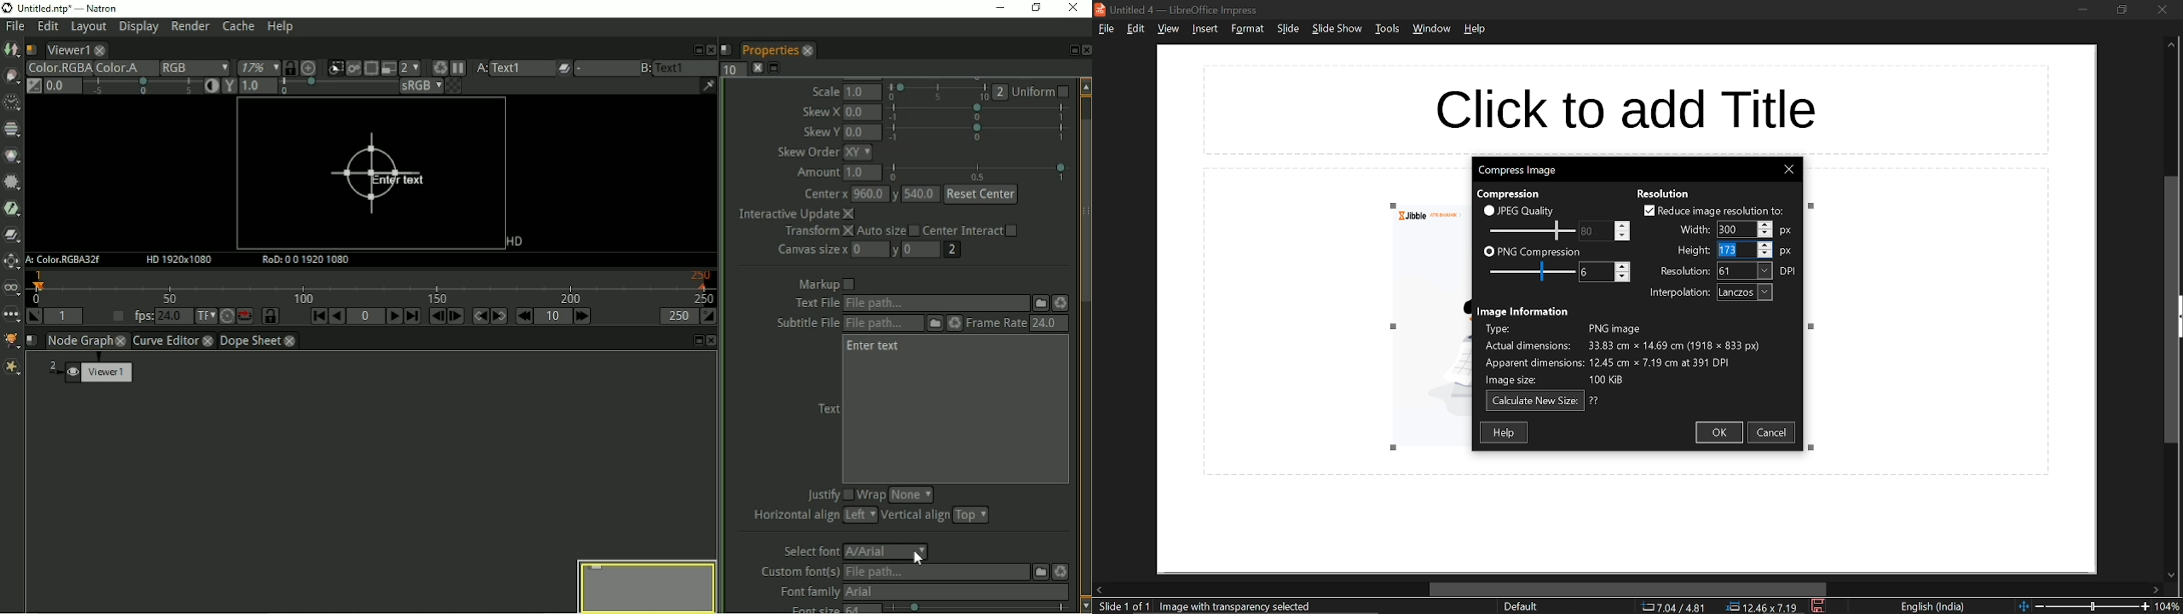 The width and height of the screenshot is (2184, 616). Describe the element at coordinates (2172, 310) in the screenshot. I see `vertical scrollbar` at that location.